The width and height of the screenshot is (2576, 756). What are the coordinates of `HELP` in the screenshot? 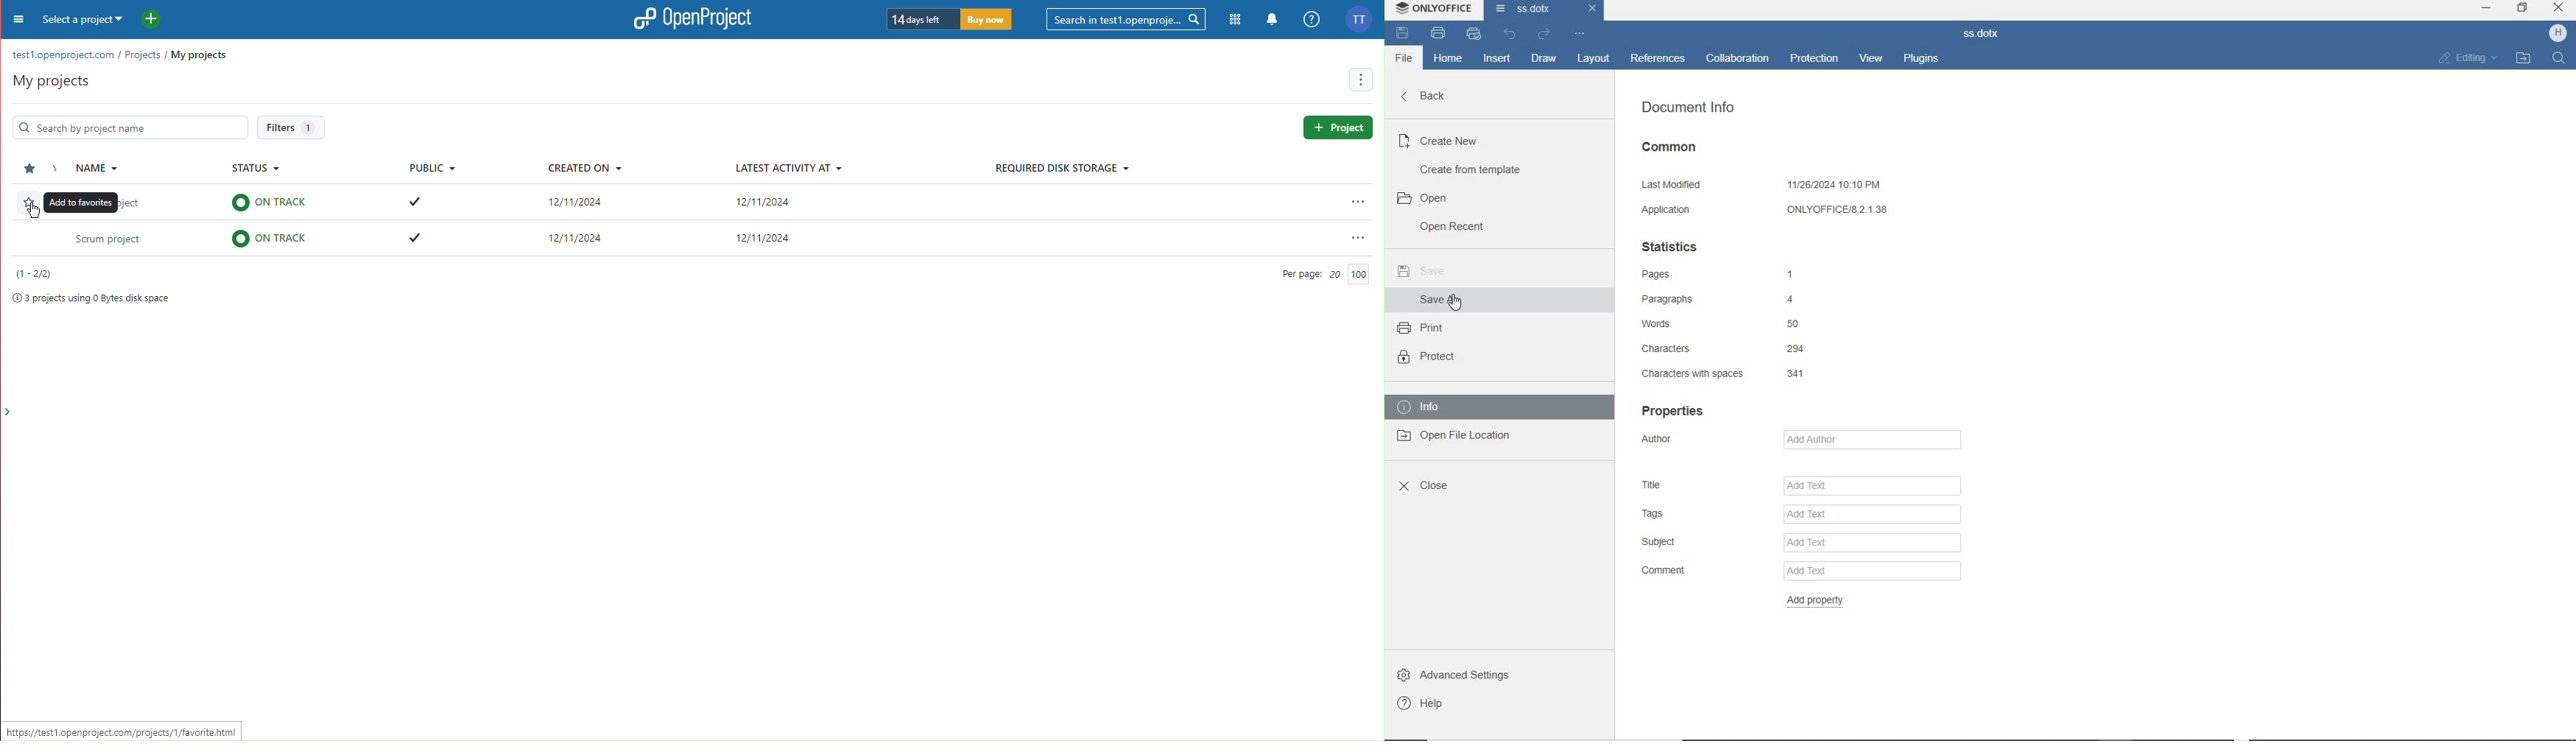 It's located at (1428, 704).